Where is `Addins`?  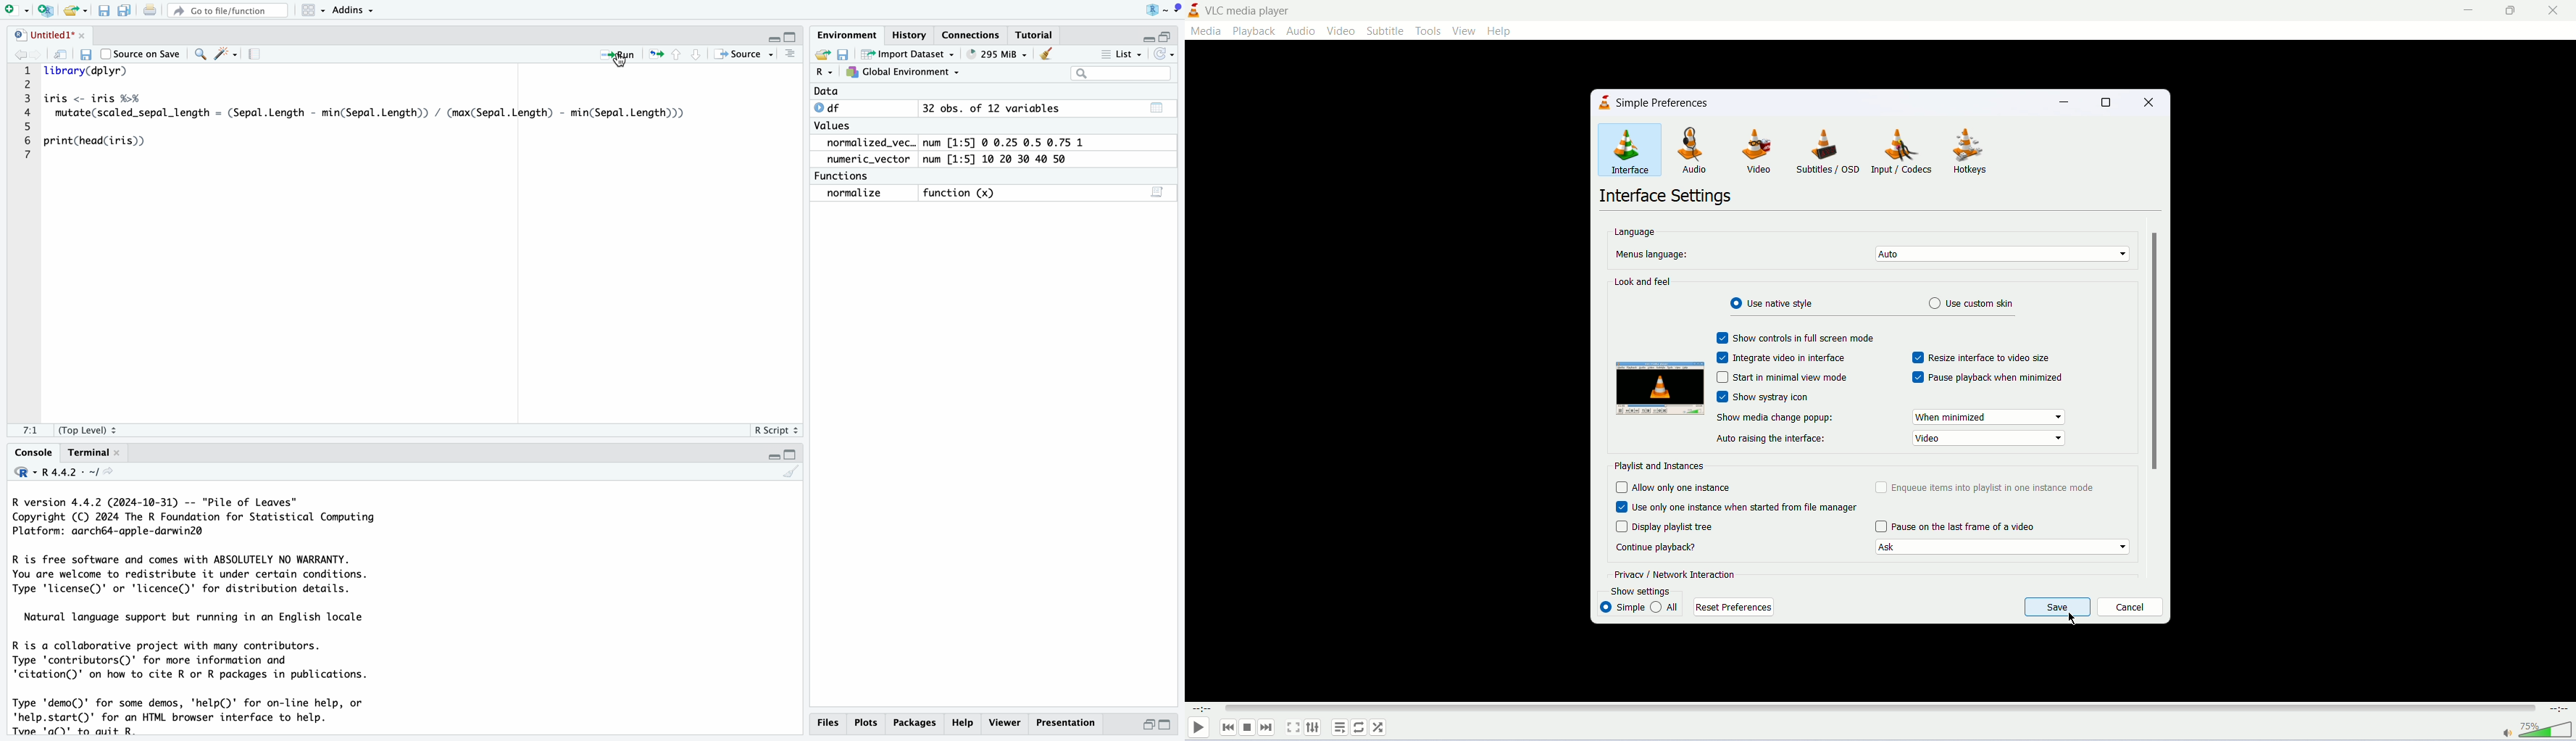 Addins is located at coordinates (354, 9).